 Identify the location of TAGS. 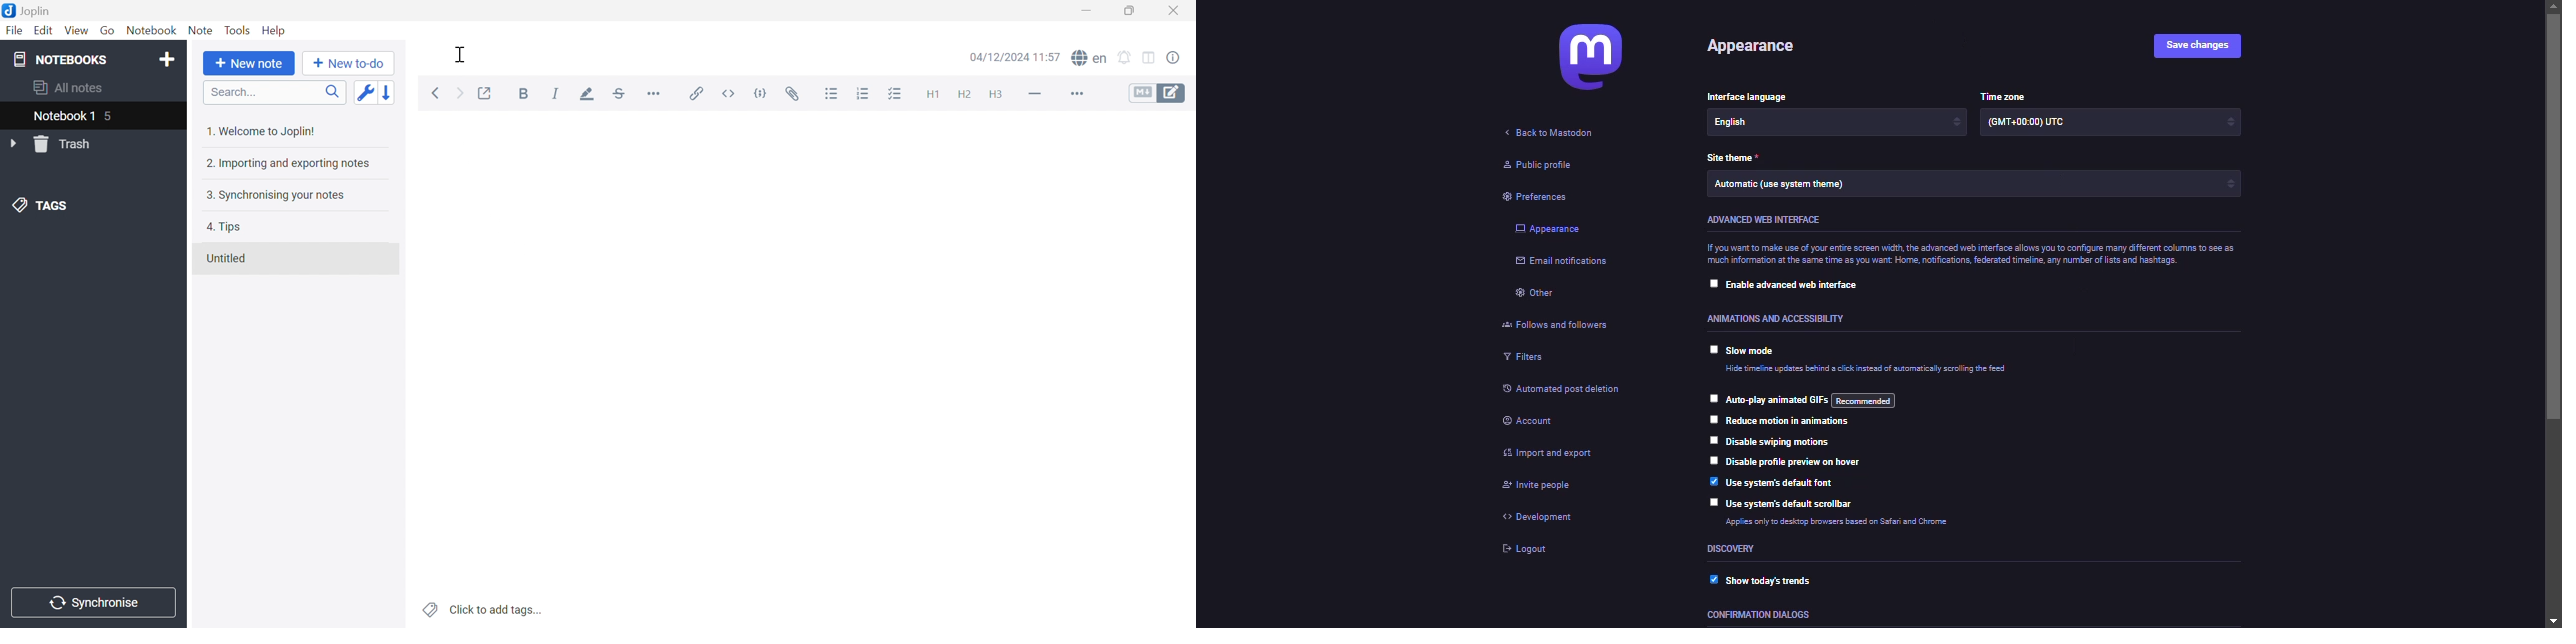
(44, 207).